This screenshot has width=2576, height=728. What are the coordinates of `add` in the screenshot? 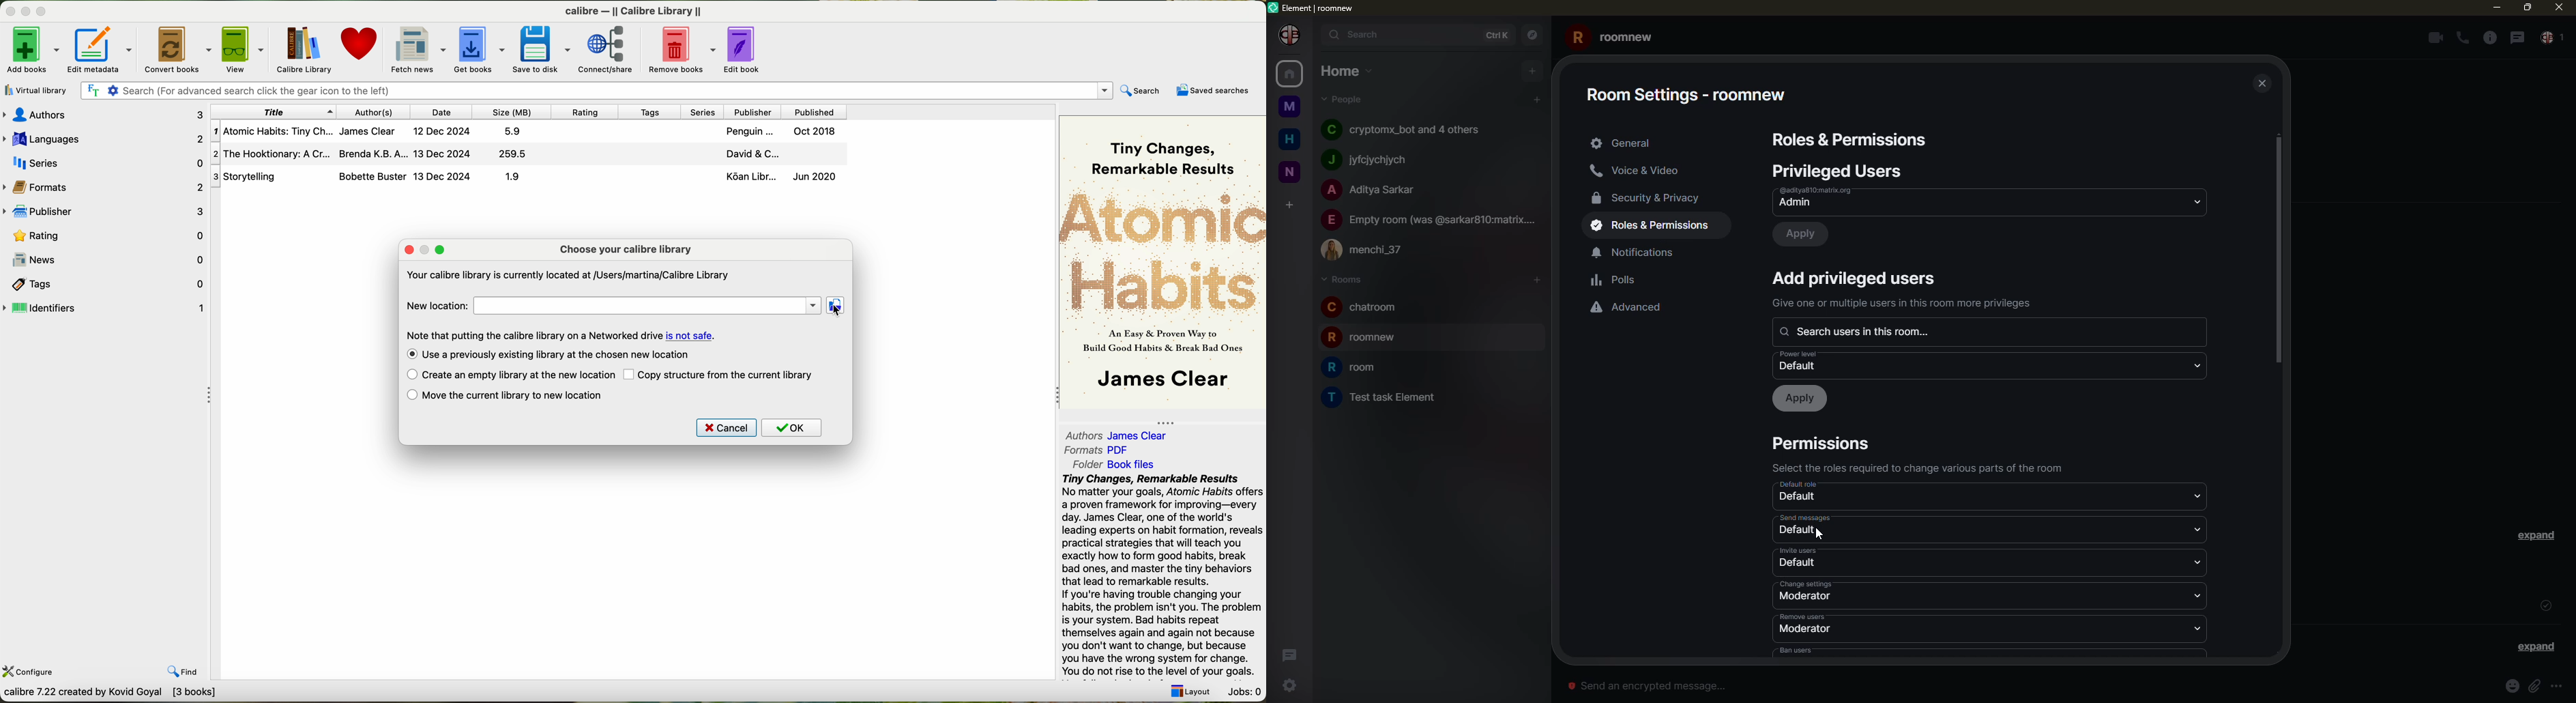 It's located at (1291, 203).